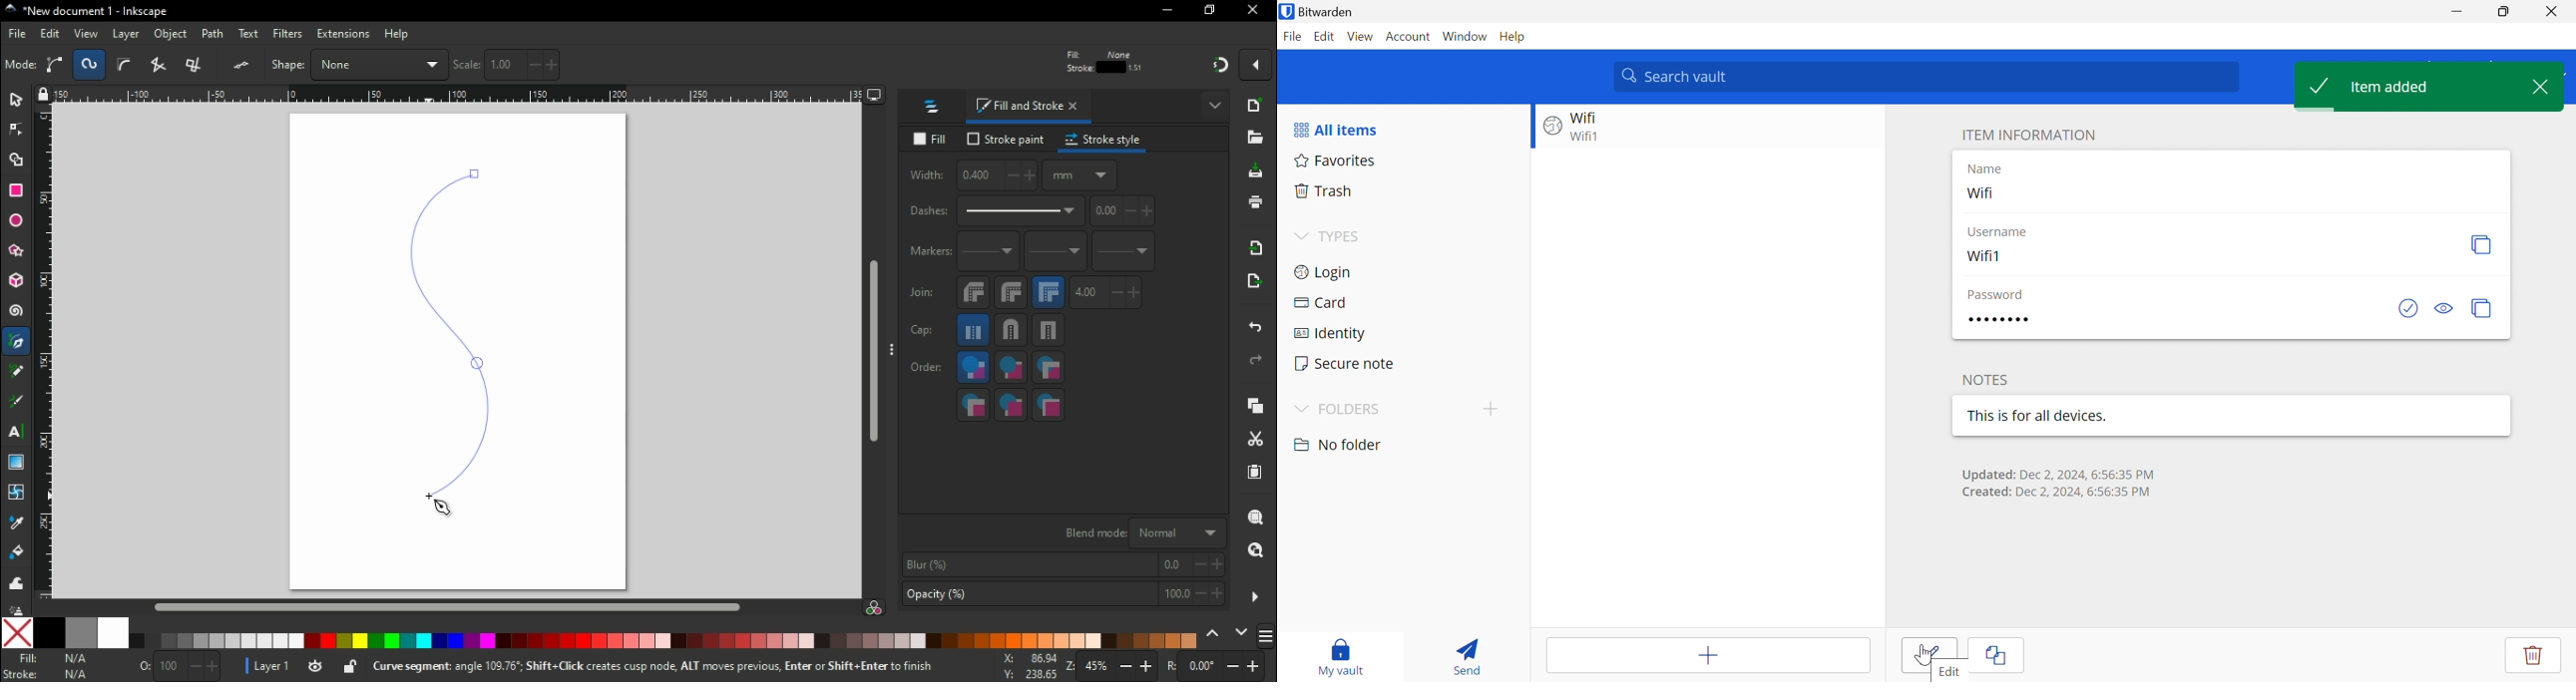 The width and height of the screenshot is (2576, 700). What do you see at coordinates (1026, 666) in the screenshot?
I see `cursor coordinates` at bounding box center [1026, 666].